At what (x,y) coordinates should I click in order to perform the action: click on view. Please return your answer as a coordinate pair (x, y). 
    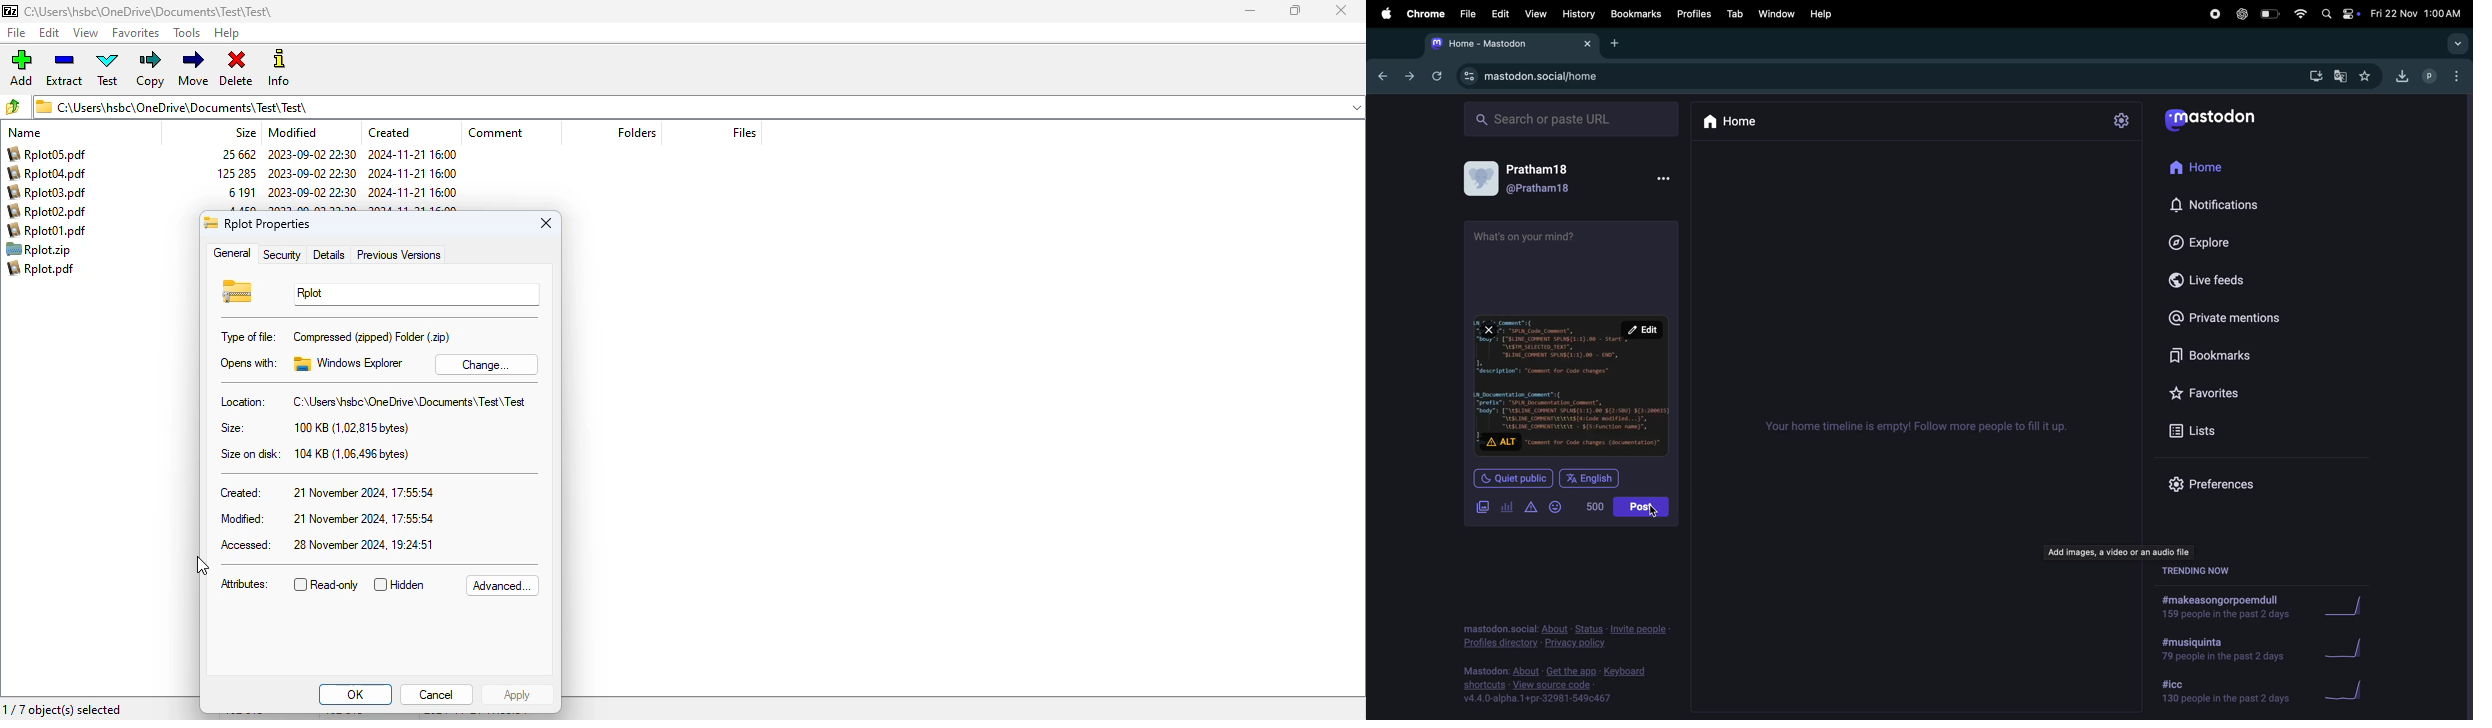
    Looking at the image, I should click on (85, 33).